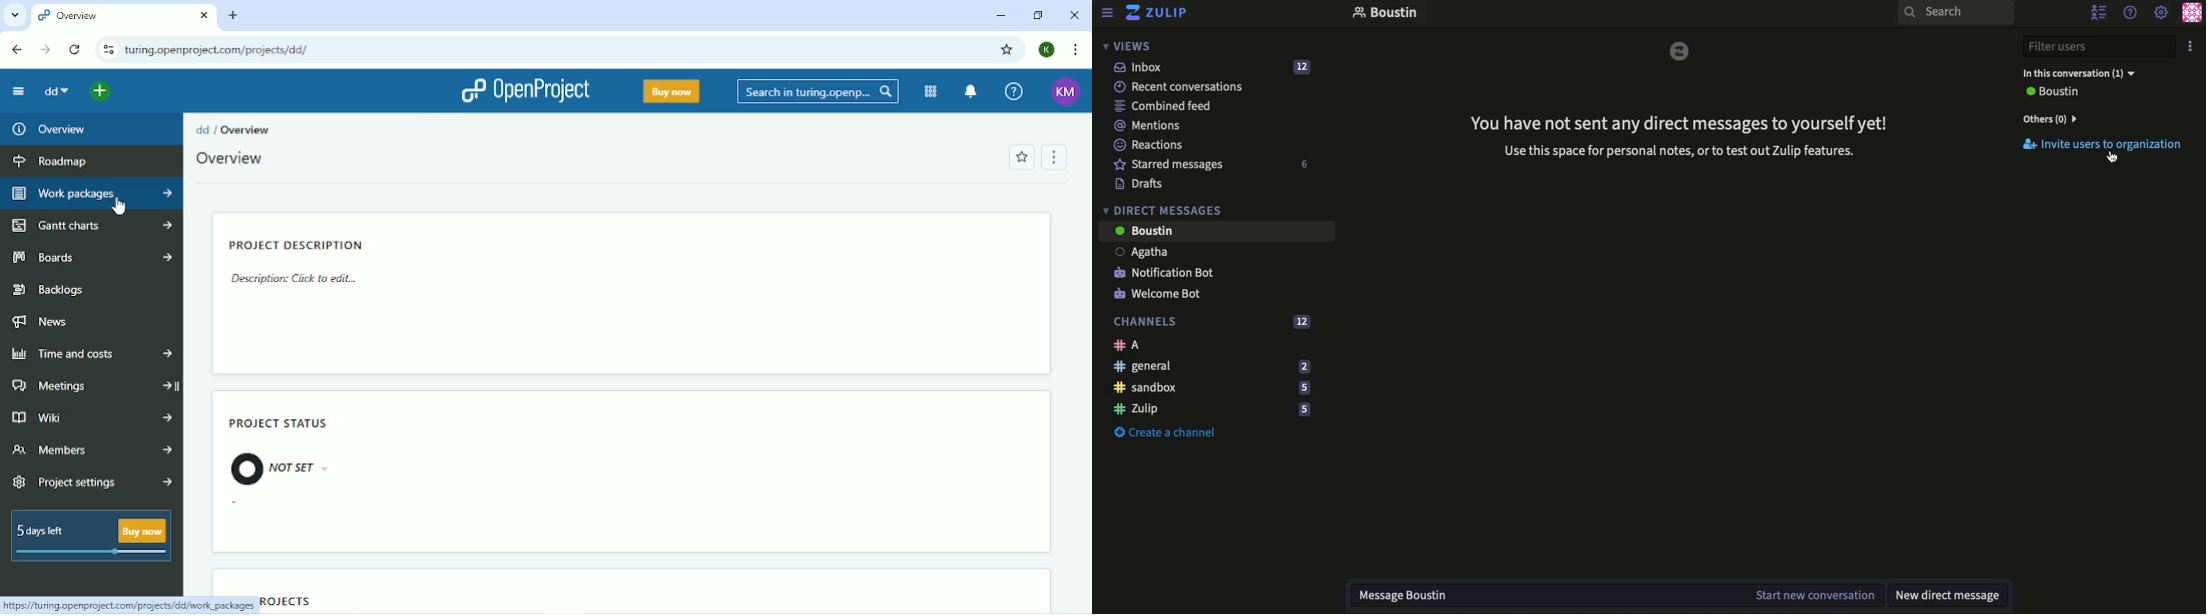  Describe the element at coordinates (1608, 594) in the screenshot. I see `Message User` at that location.